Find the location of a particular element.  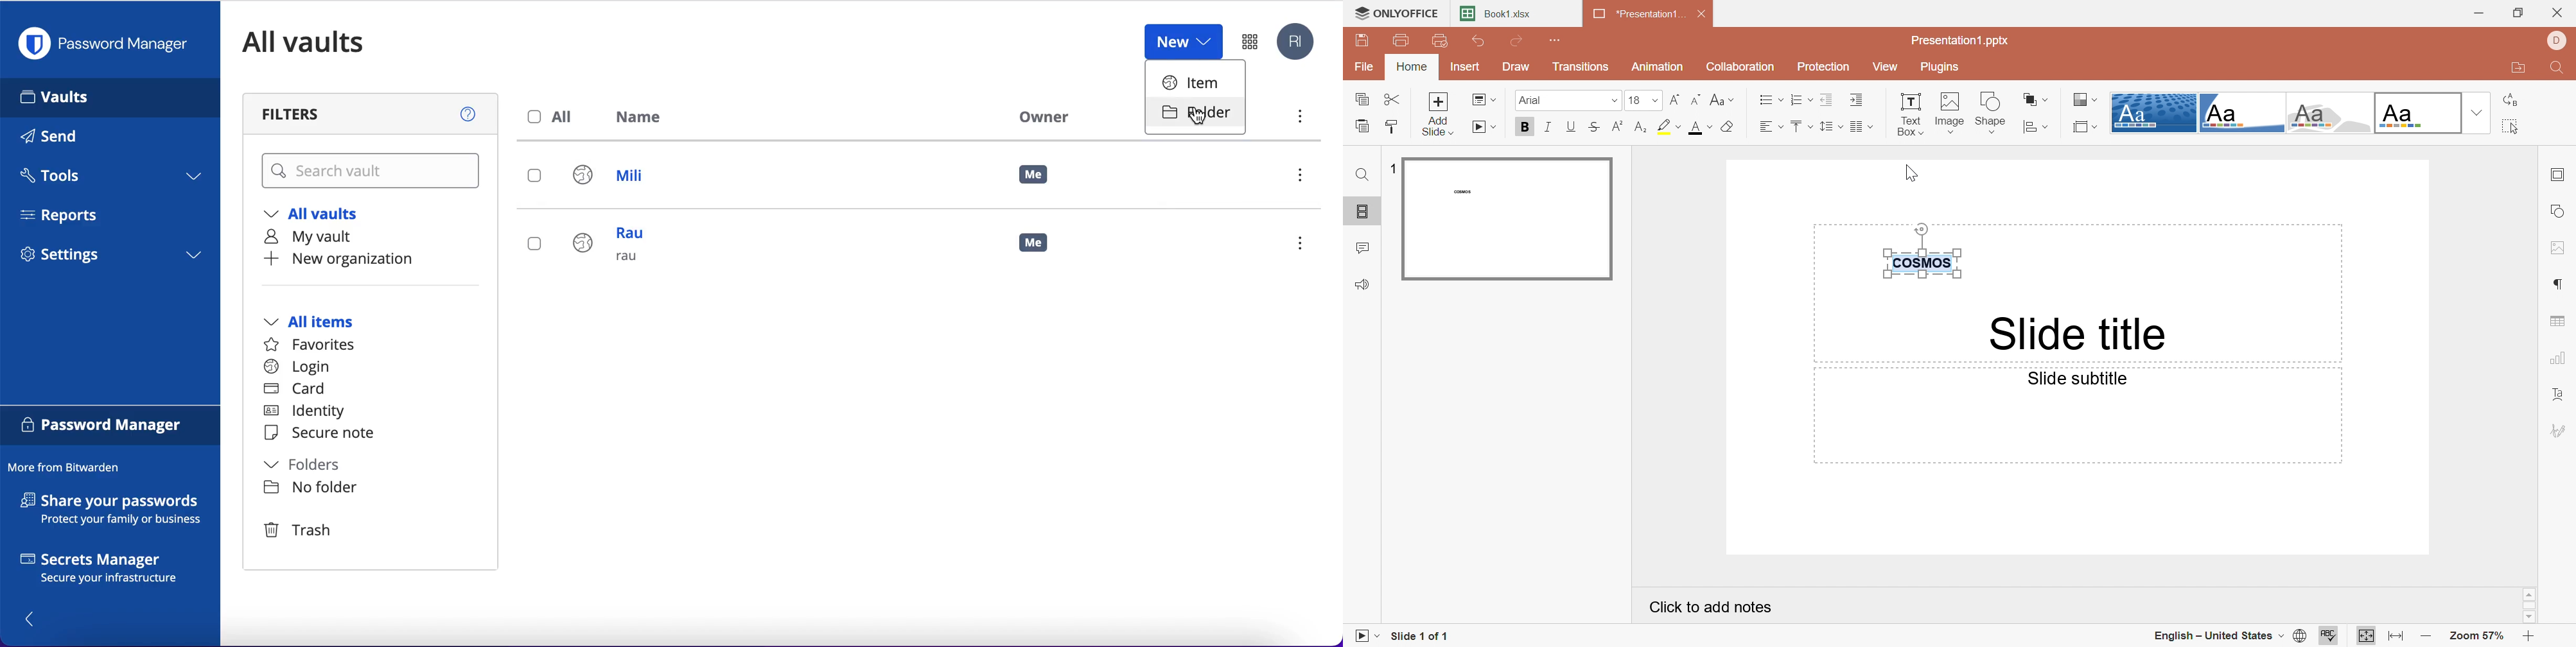

password manager is located at coordinates (1250, 41).